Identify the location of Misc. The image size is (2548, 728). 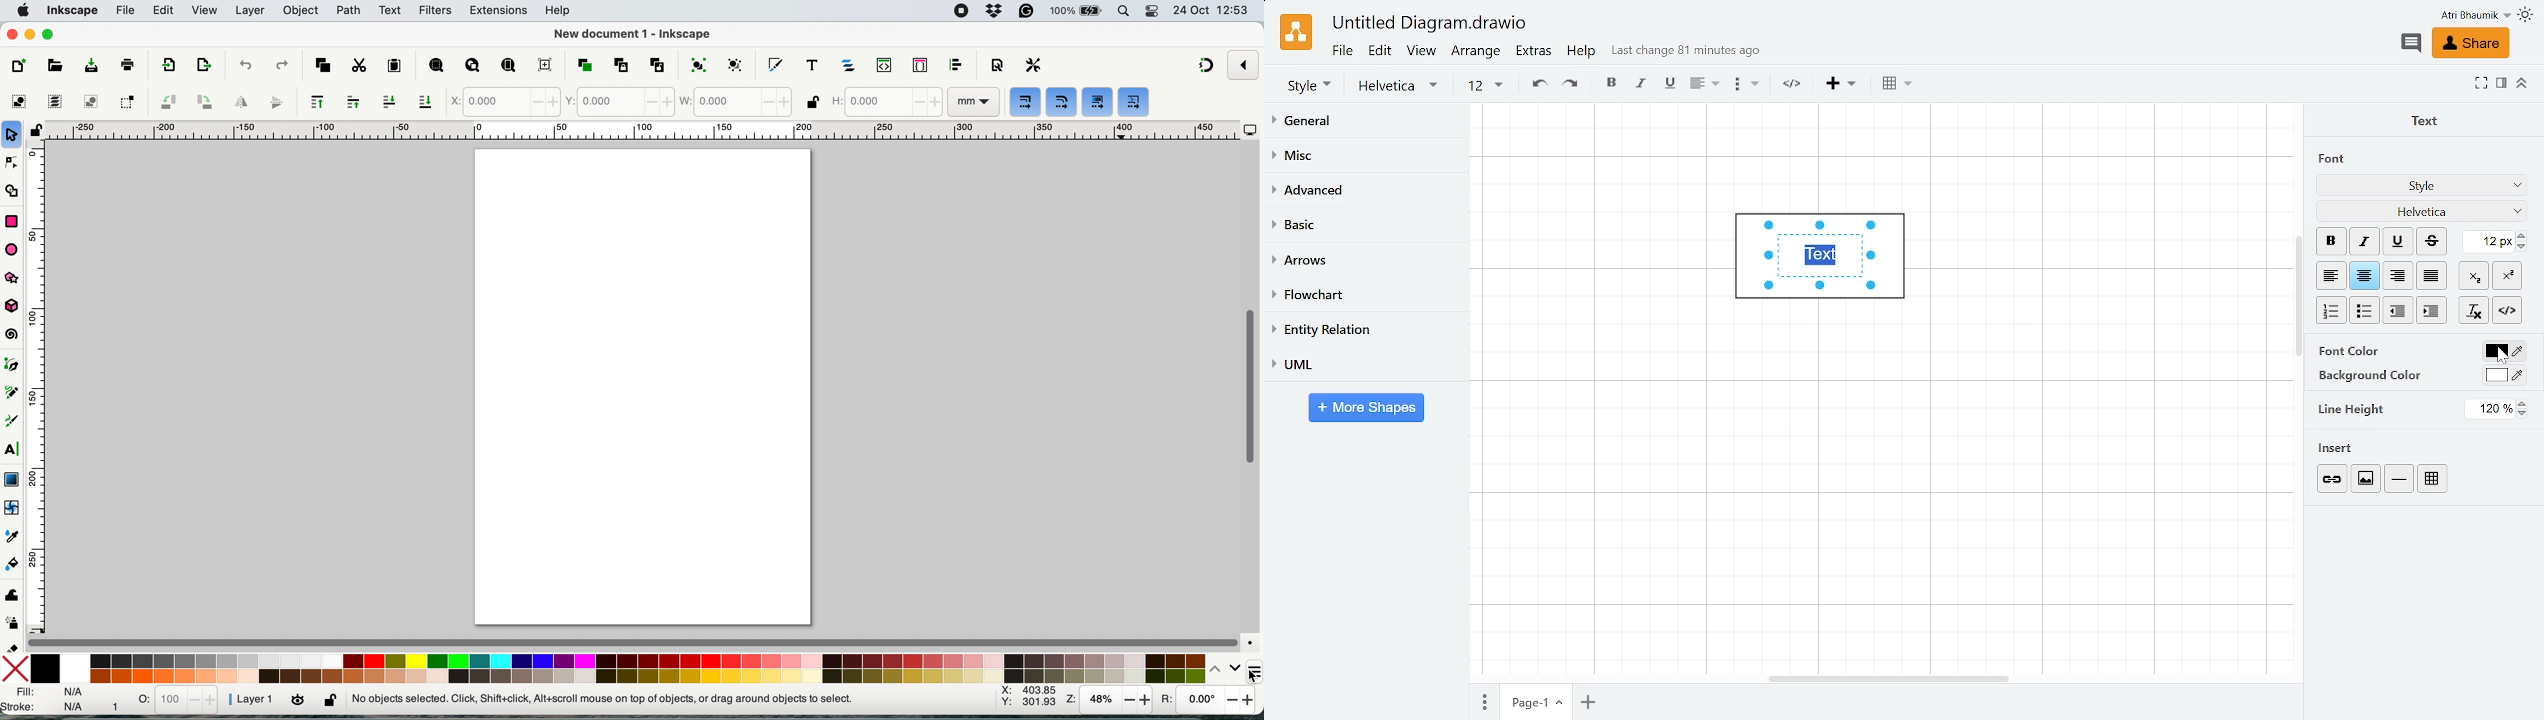
(1367, 158).